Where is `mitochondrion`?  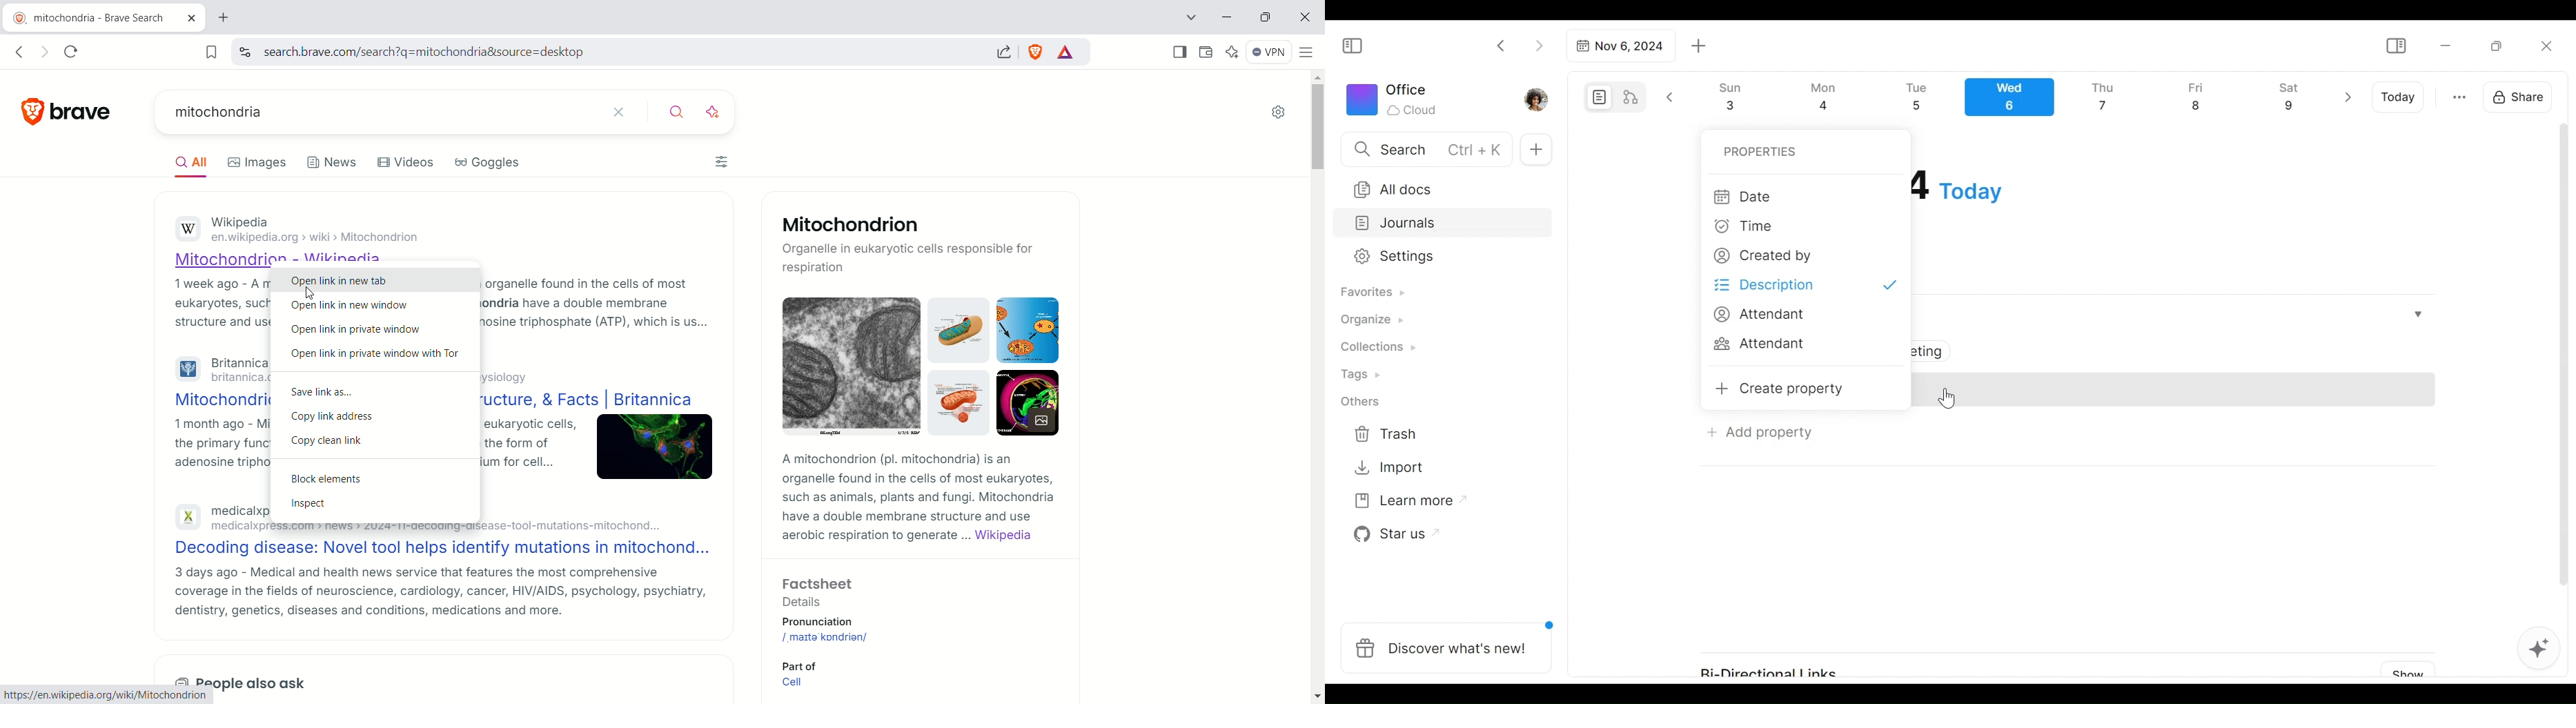
mitochondrion is located at coordinates (825, 640).